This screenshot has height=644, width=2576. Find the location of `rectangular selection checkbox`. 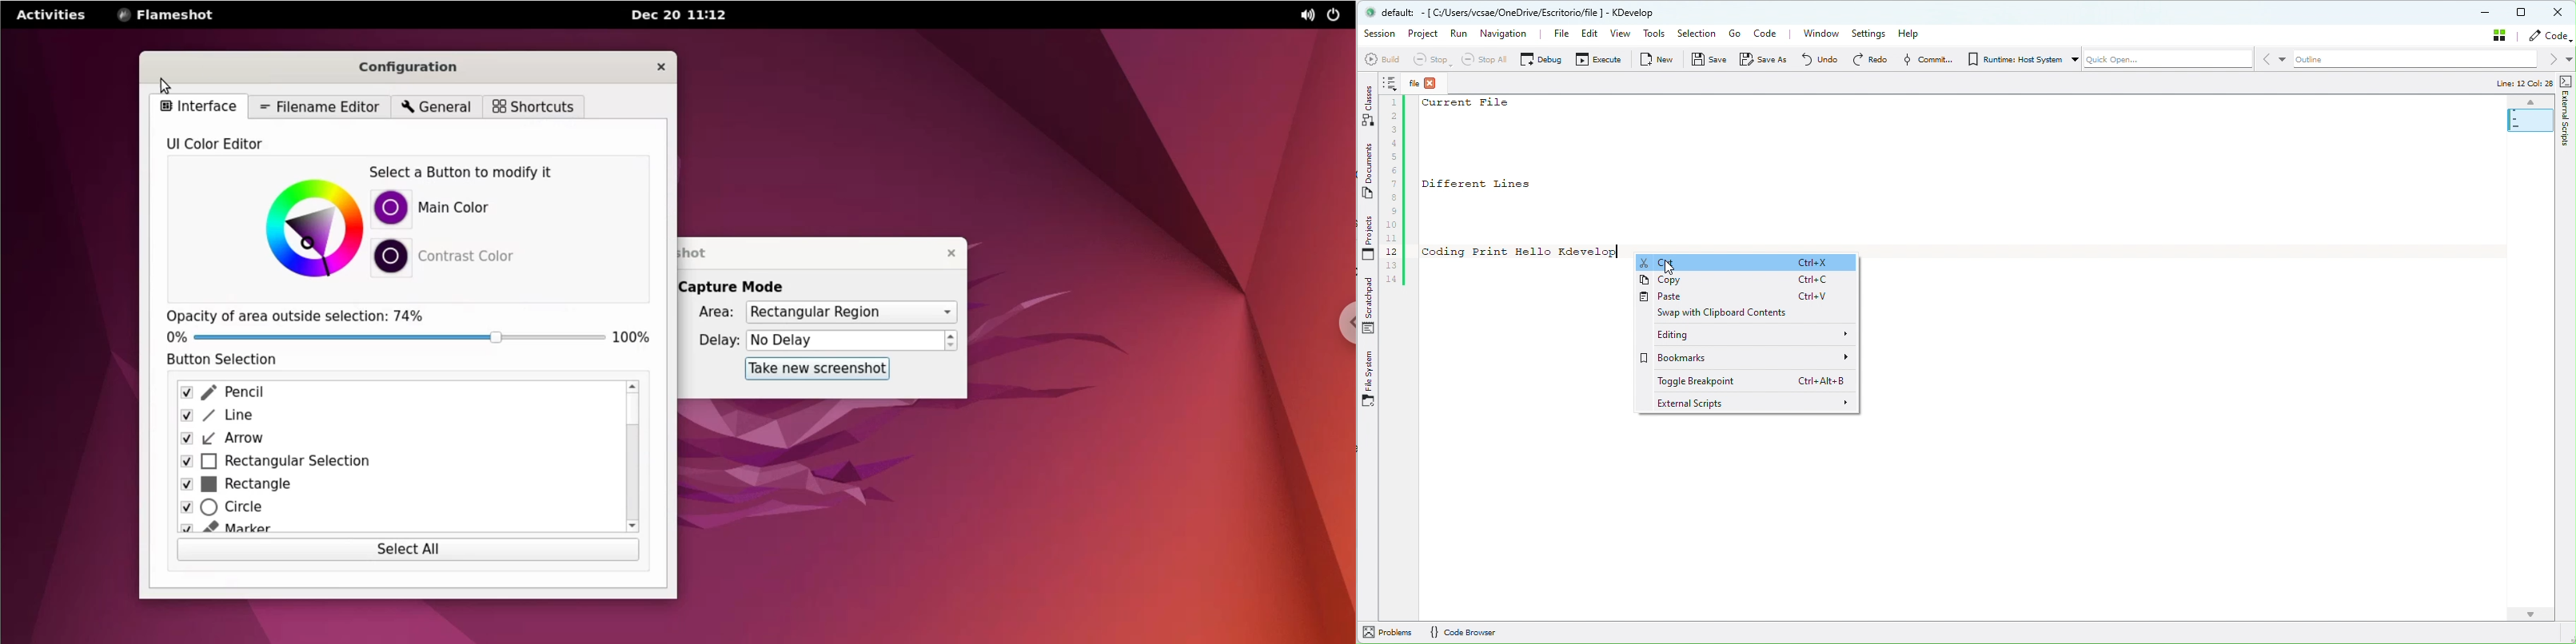

rectangular selection checkbox is located at coordinates (393, 462).